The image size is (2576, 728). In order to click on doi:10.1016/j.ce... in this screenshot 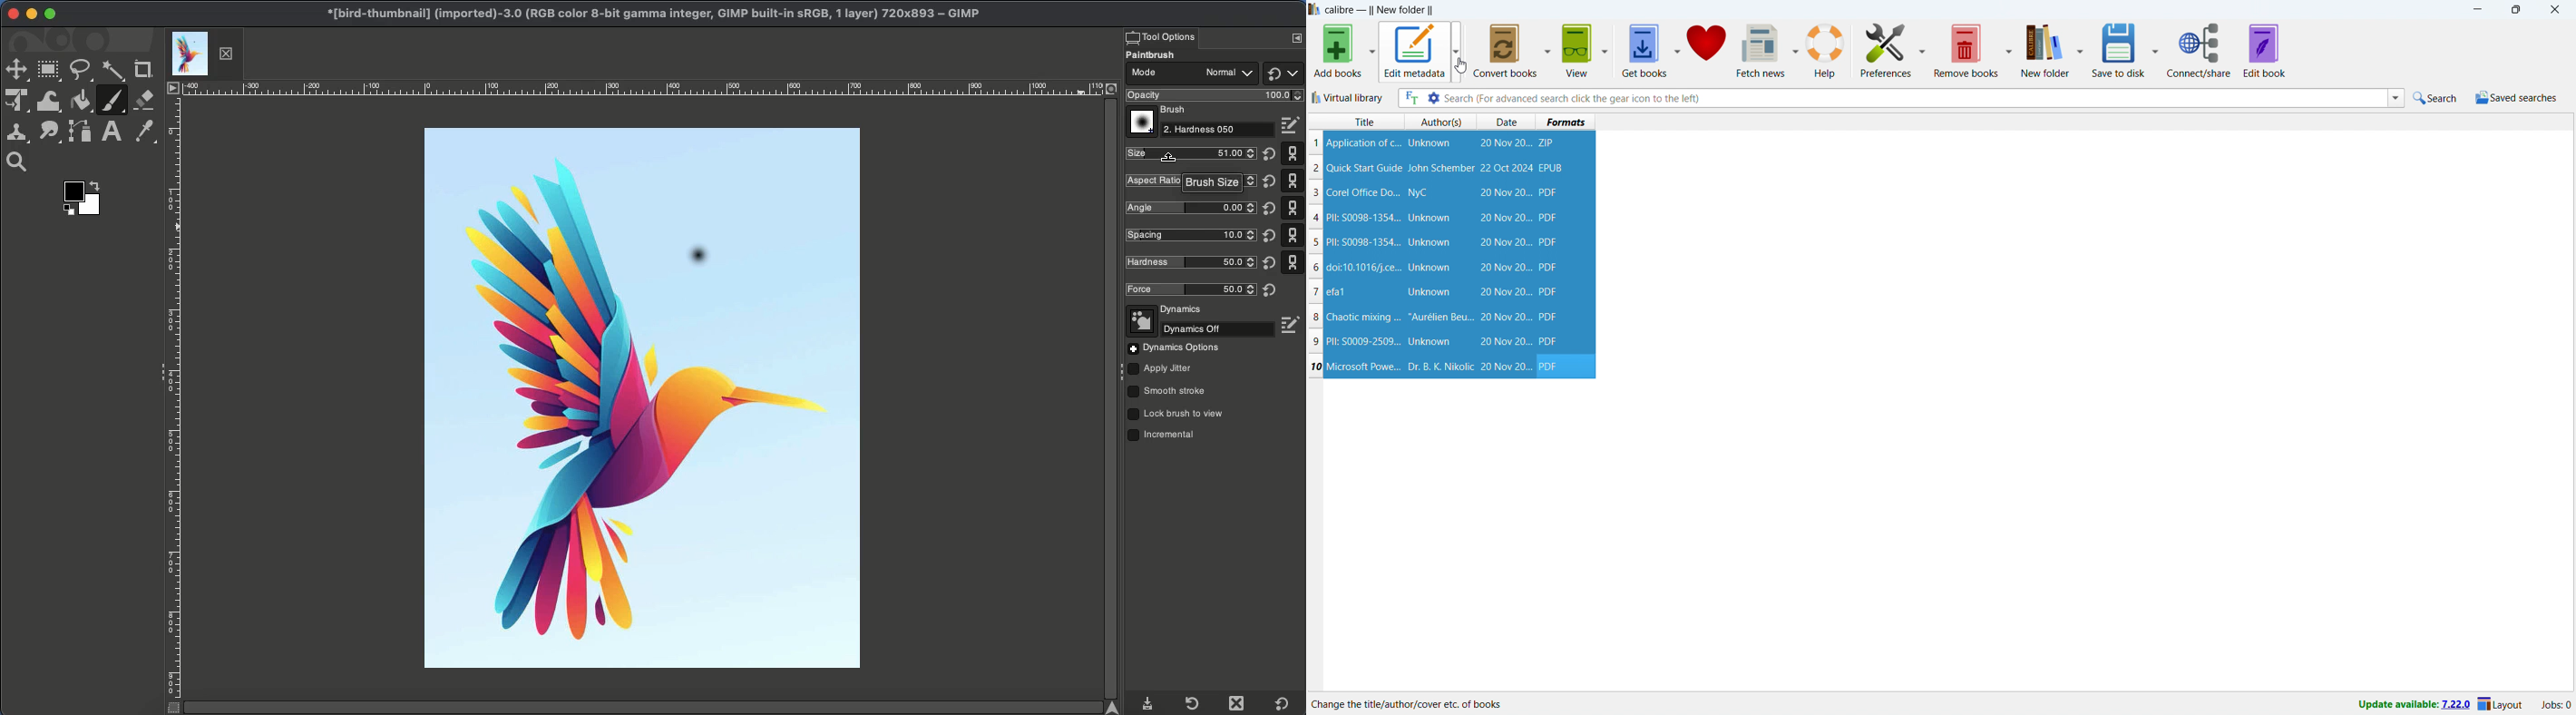, I will do `click(1366, 267)`.